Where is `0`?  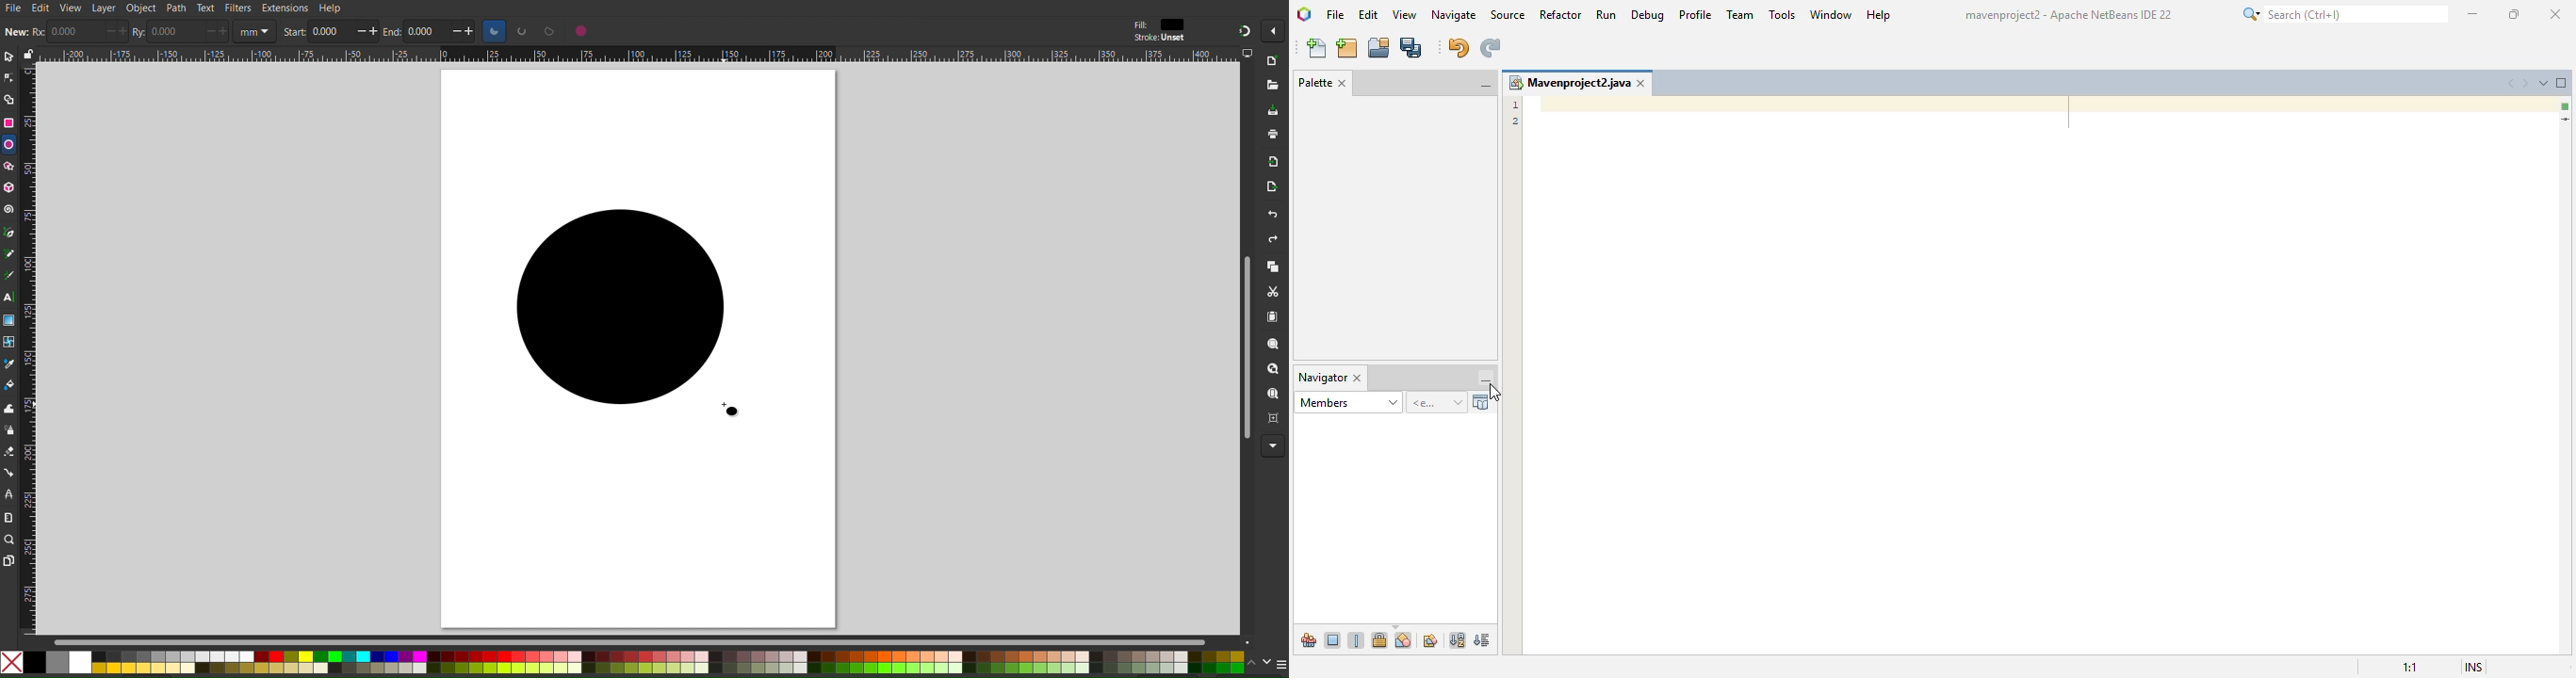 0 is located at coordinates (173, 32).